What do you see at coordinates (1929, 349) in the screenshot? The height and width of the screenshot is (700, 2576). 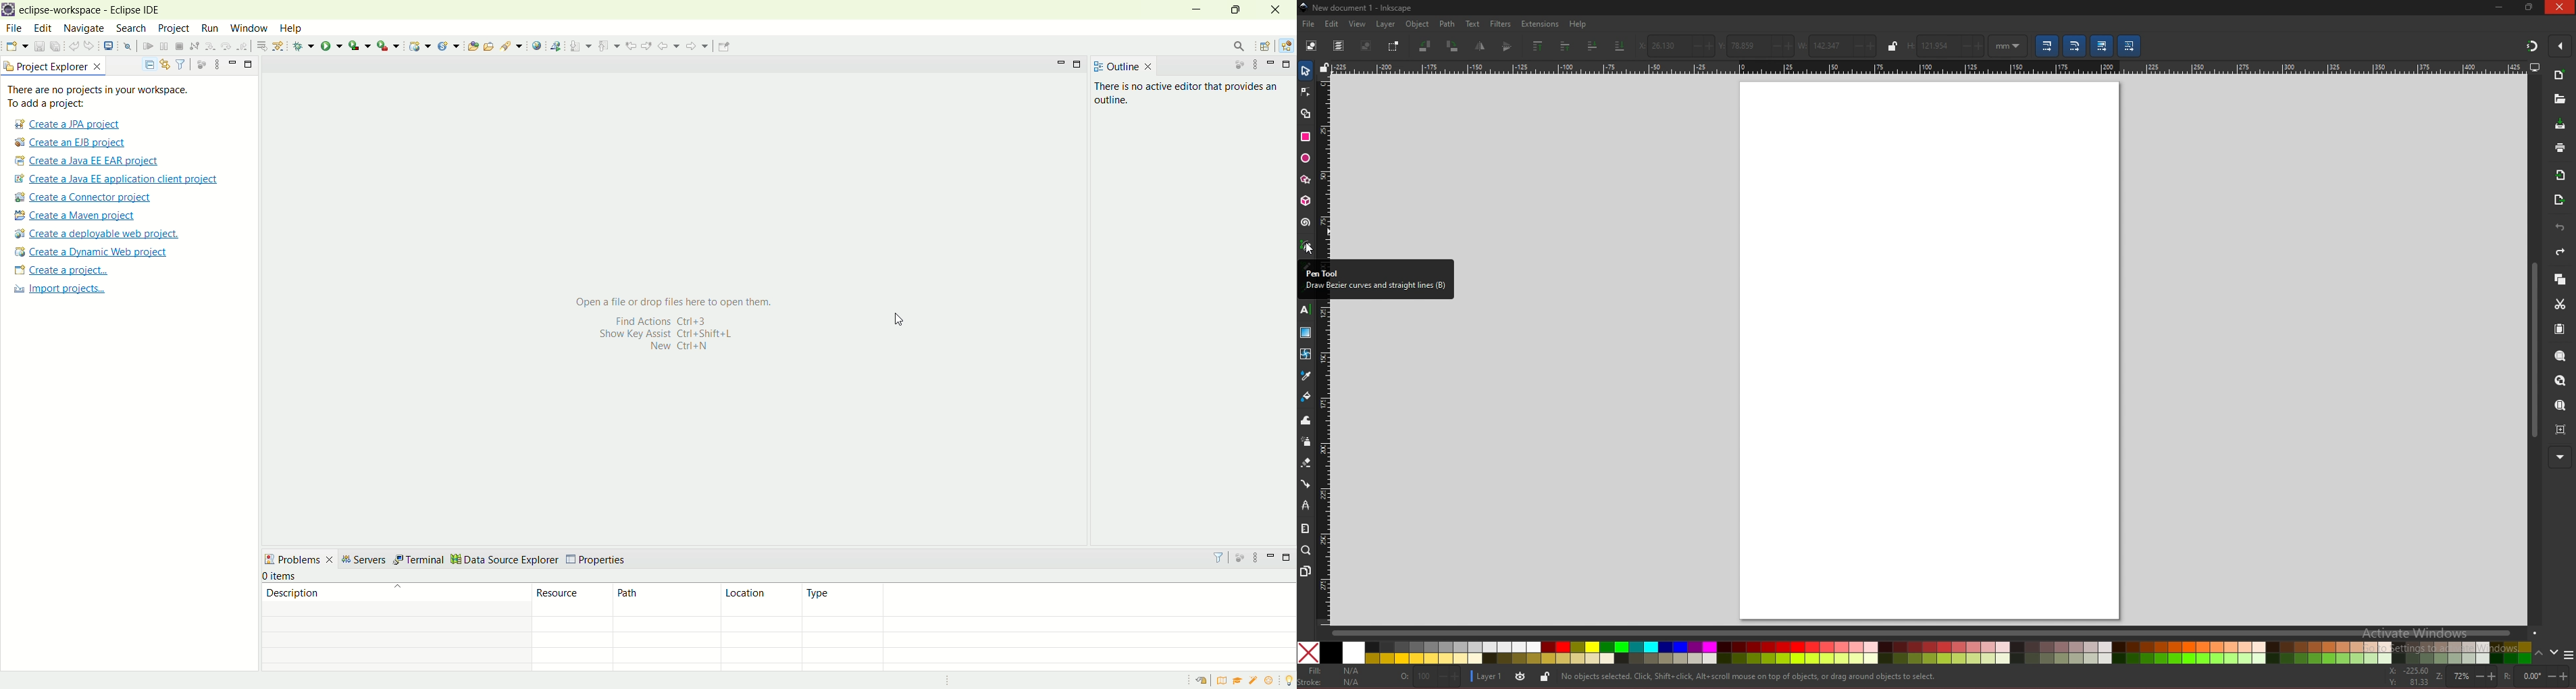 I see `page` at bounding box center [1929, 349].